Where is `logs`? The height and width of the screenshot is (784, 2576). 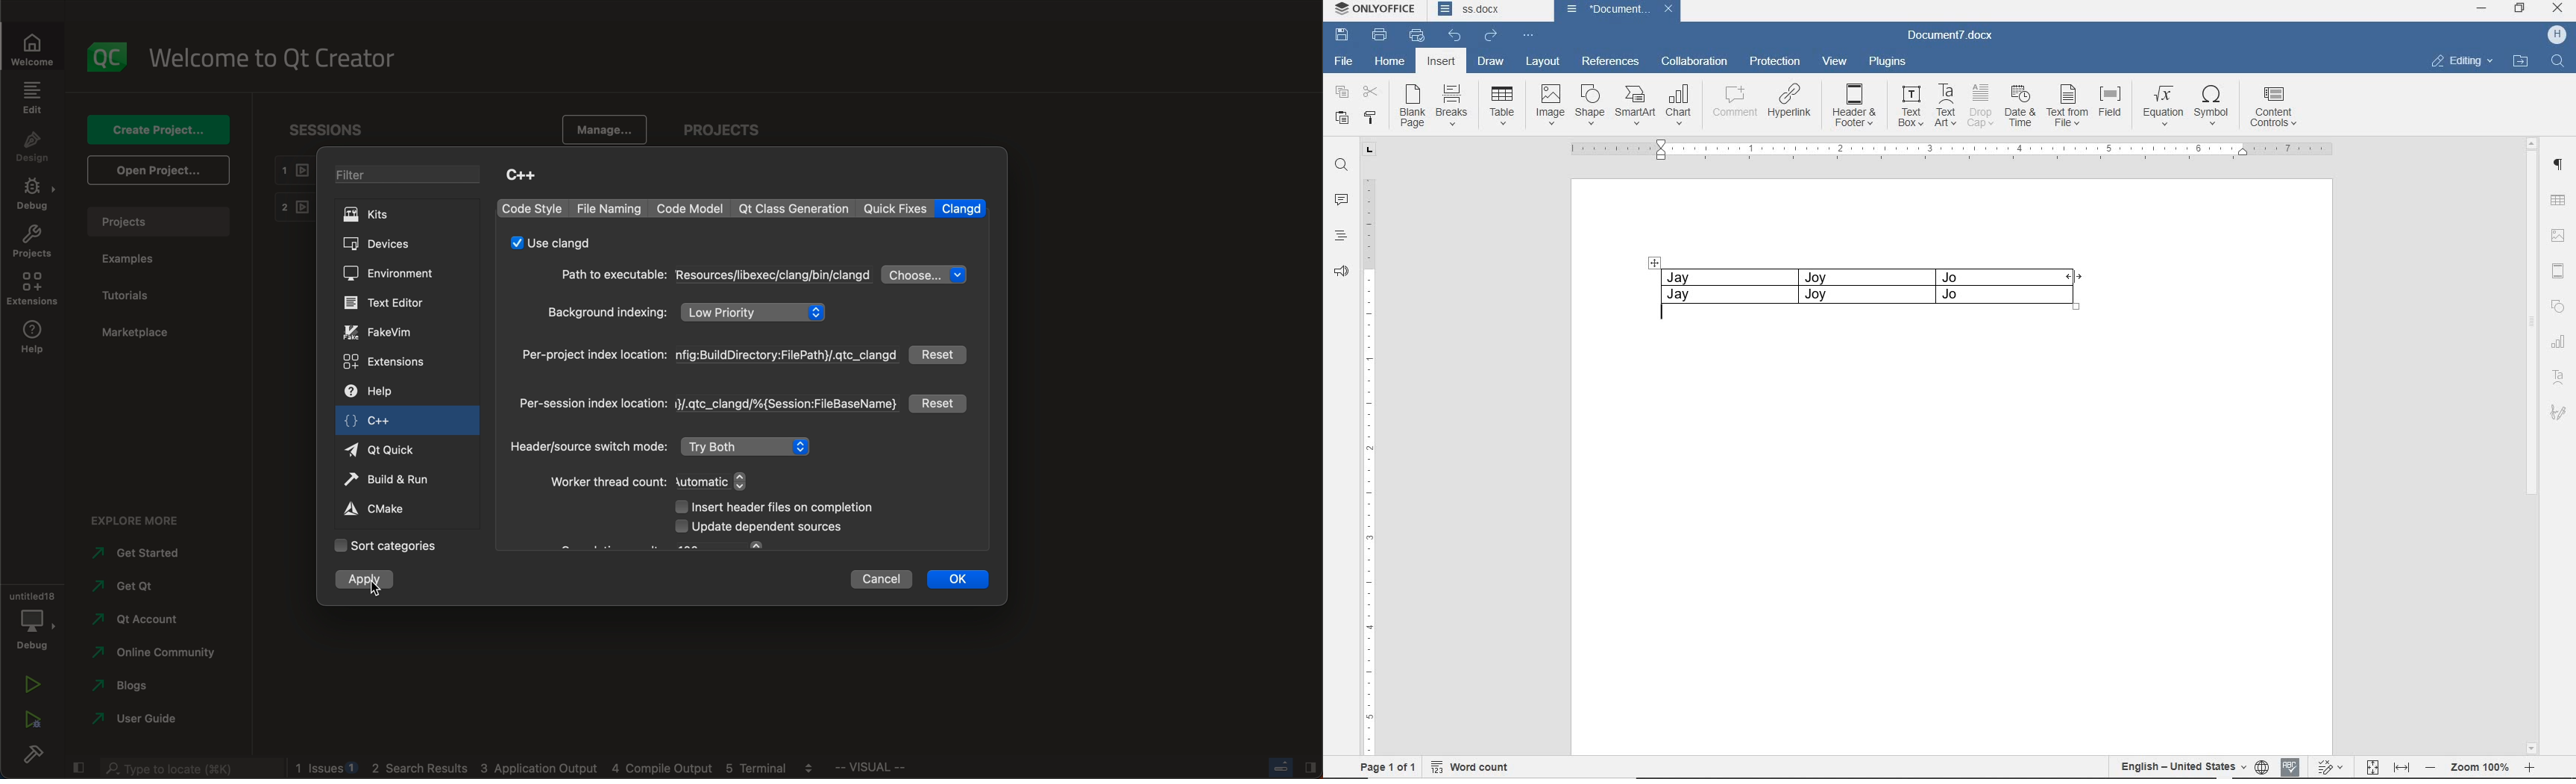
logs is located at coordinates (555, 769).